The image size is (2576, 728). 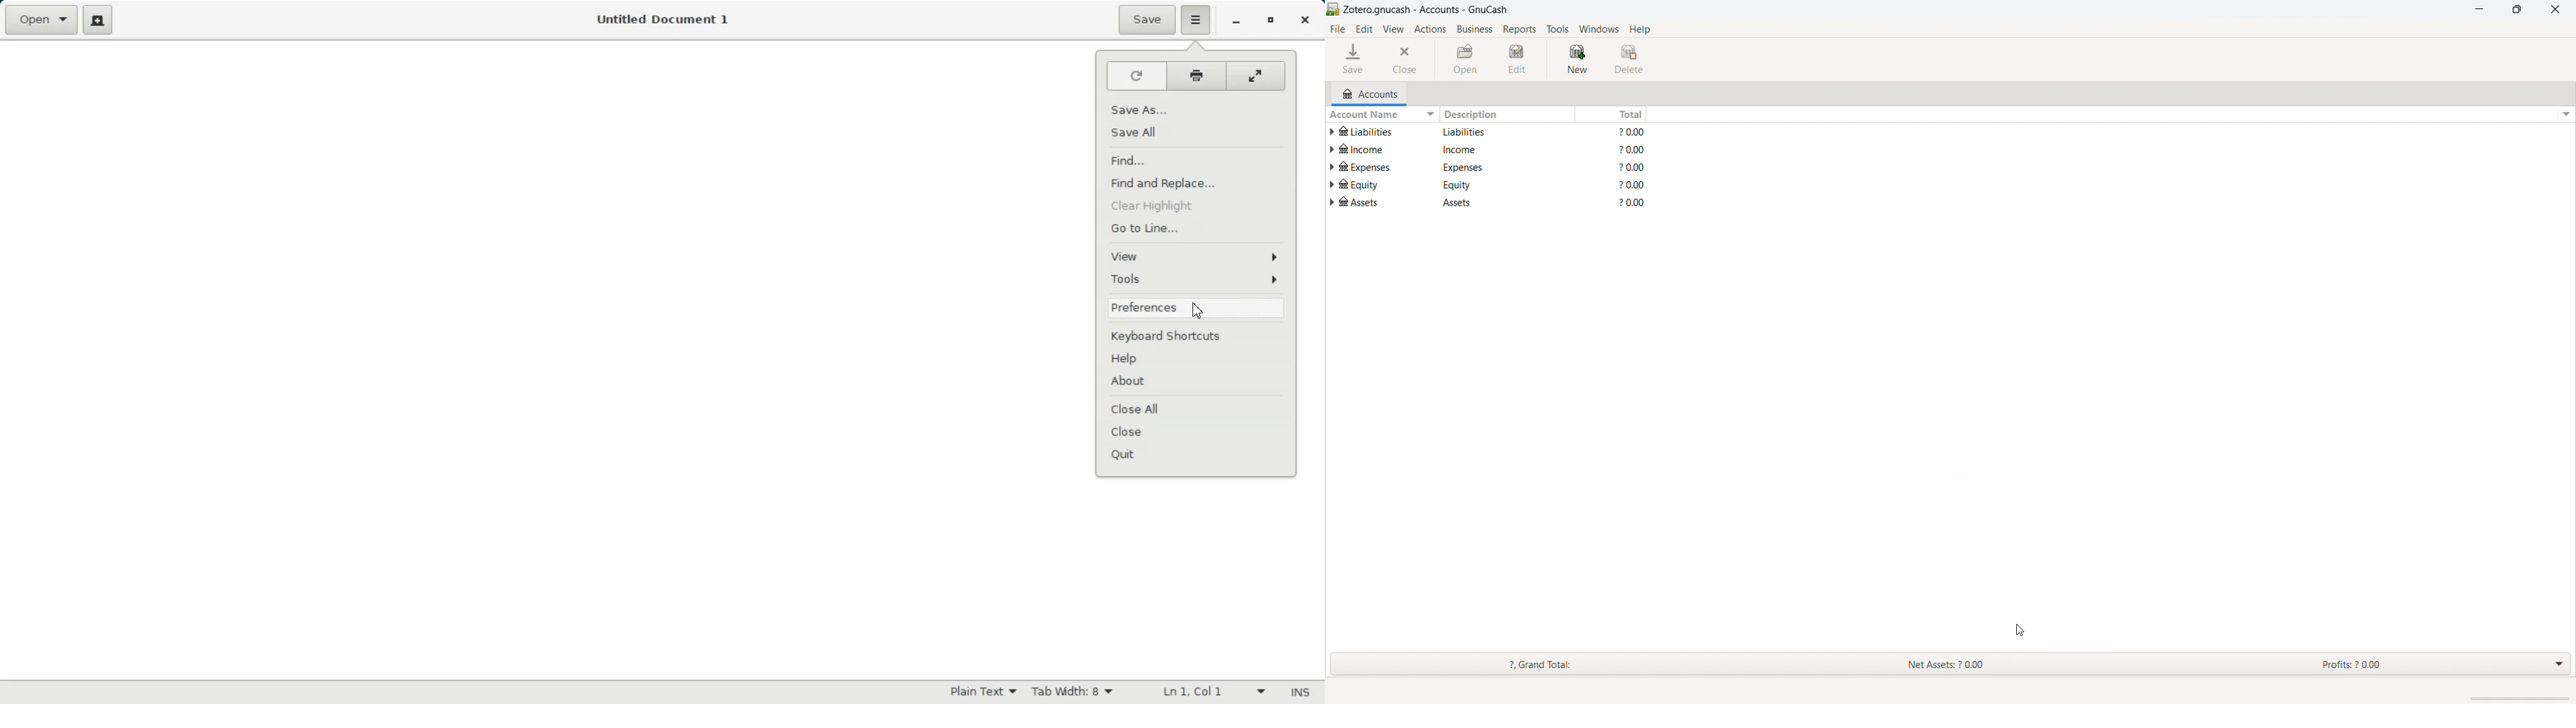 What do you see at coordinates (1373, 204) in the screenshot?
I see `account name` at bounding box center [1373, 204].